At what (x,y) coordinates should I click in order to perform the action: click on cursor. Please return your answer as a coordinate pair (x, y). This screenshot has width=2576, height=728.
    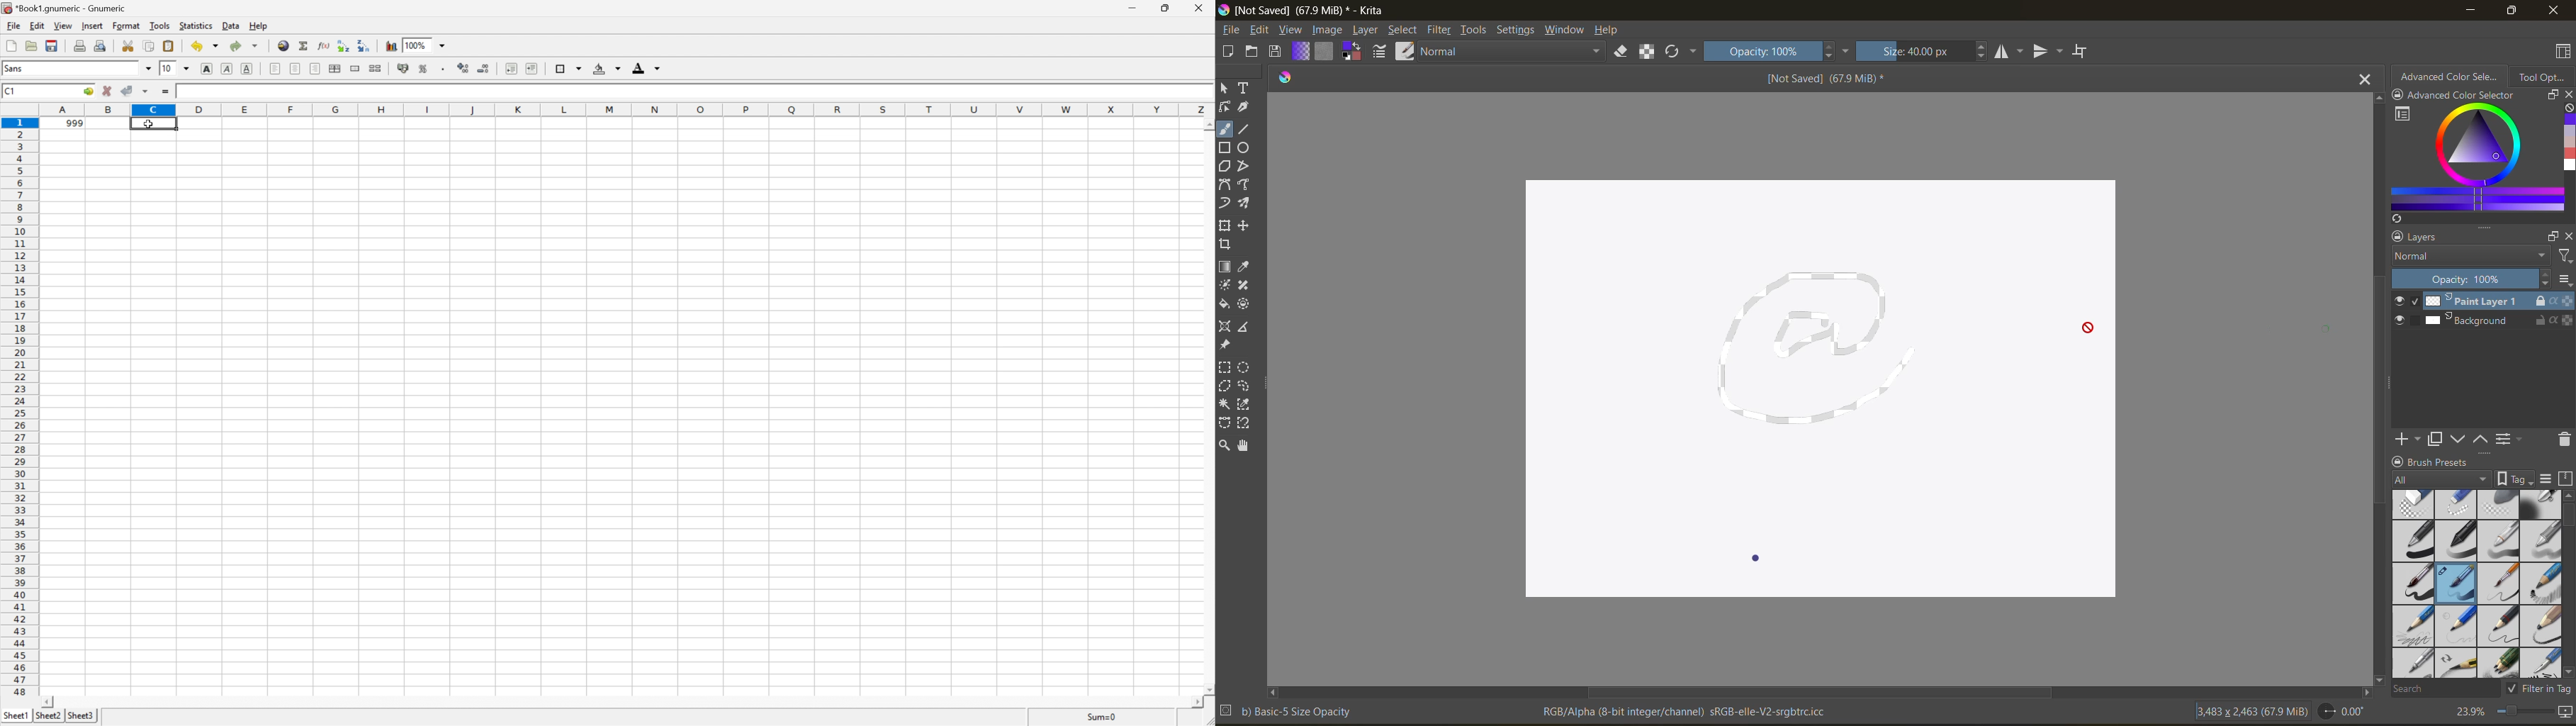
    Looking at the image, I should click on (2537, 305).